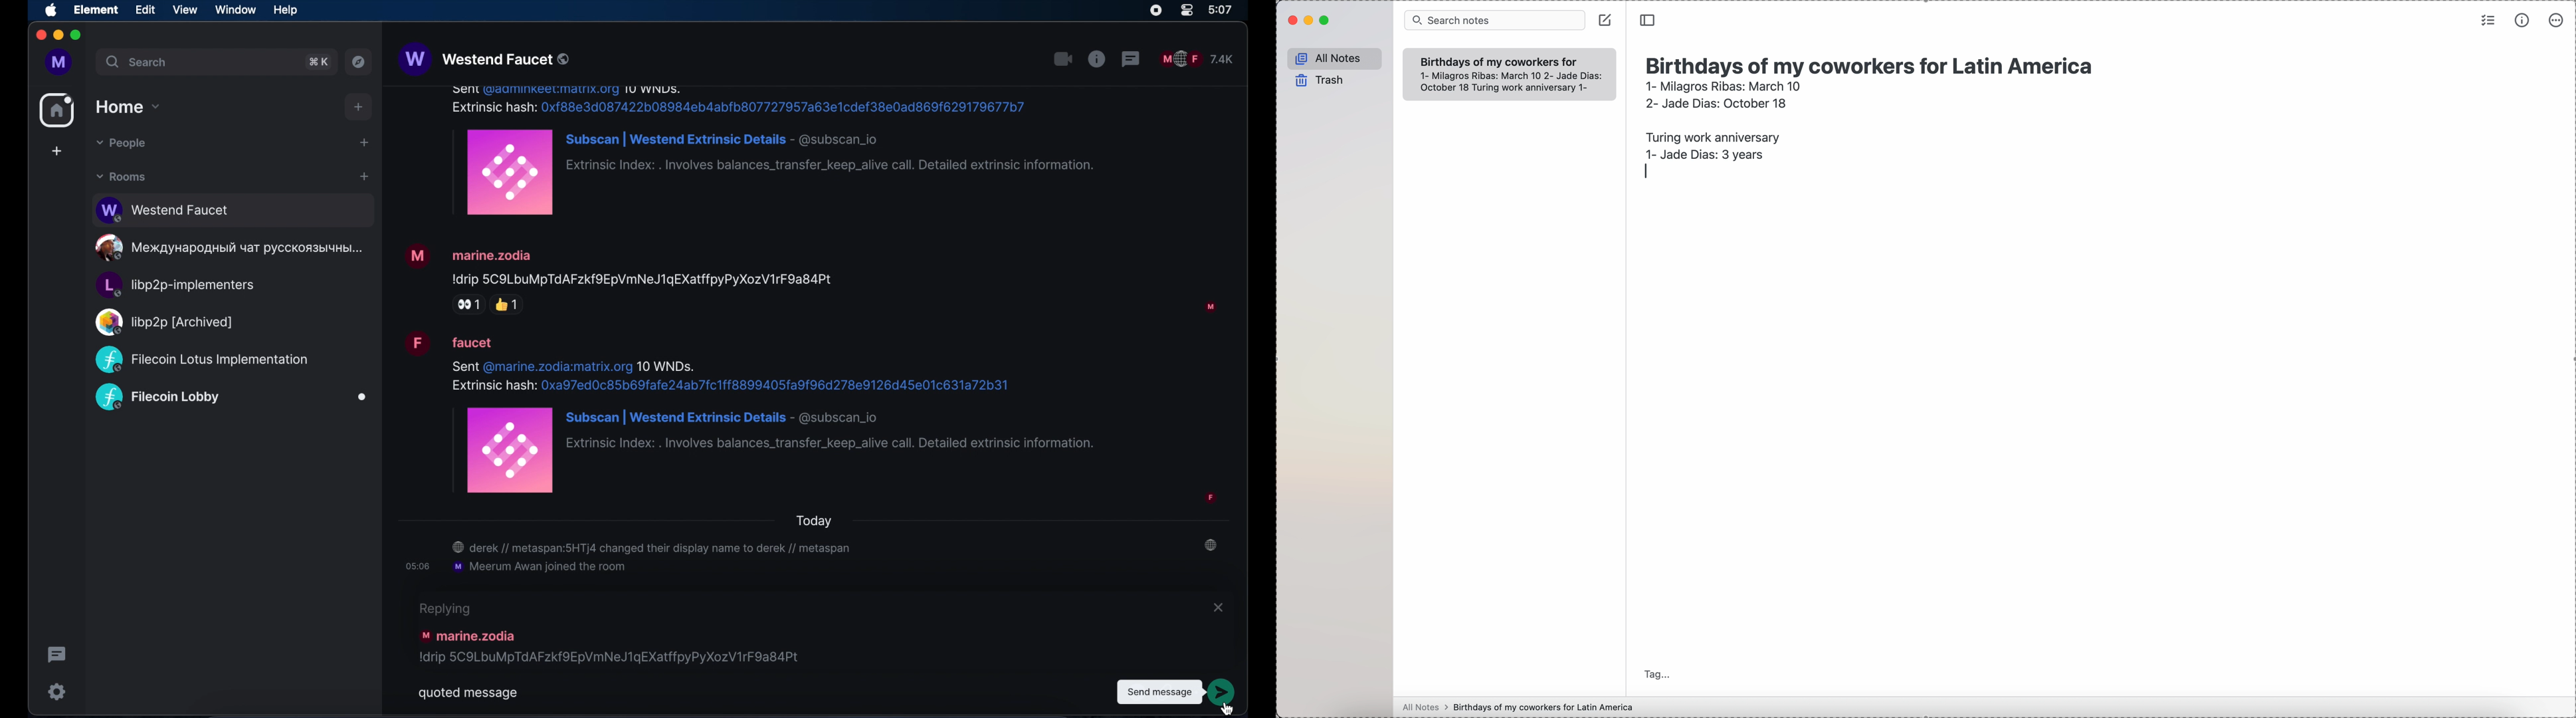 This screenshot has height=728, width=2576. What do you see at coordinates (58, 35) in the screenshot?
I see `minimize` at bounding box center [58, 35].